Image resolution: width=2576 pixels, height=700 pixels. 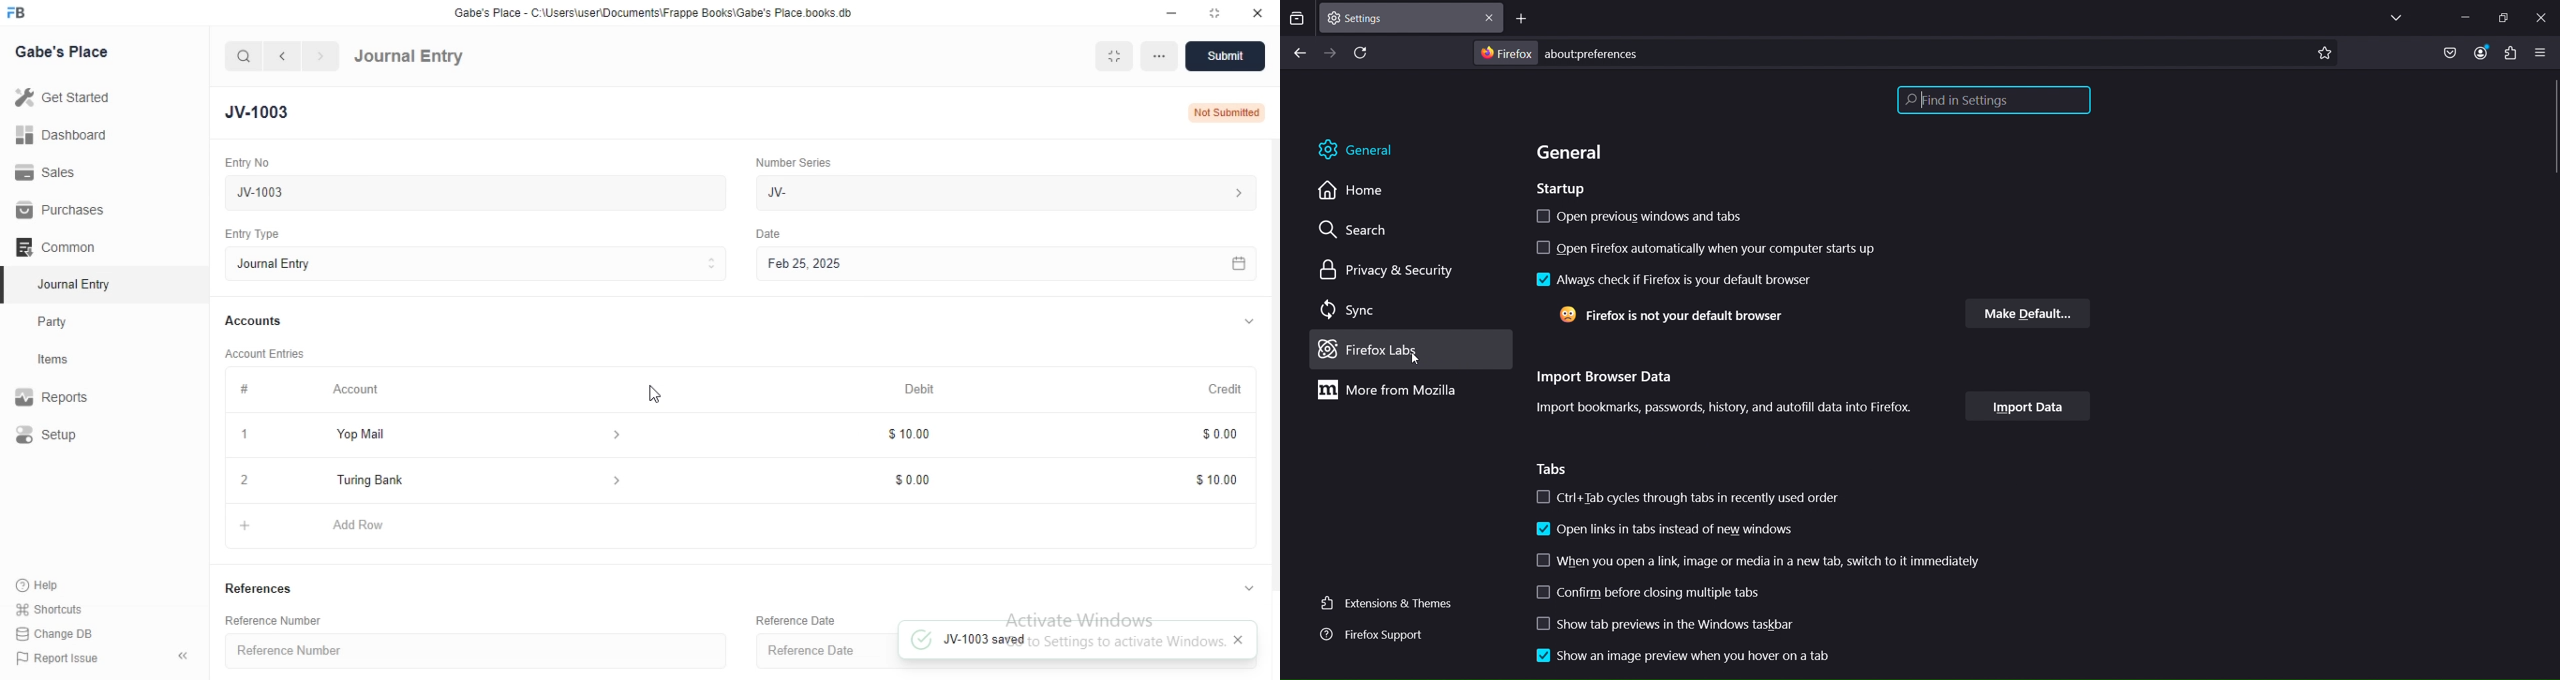 What do you see at coordinates (67, 658) in the screenshot?
I see `Report Issue` at bounding box center [67, 658].